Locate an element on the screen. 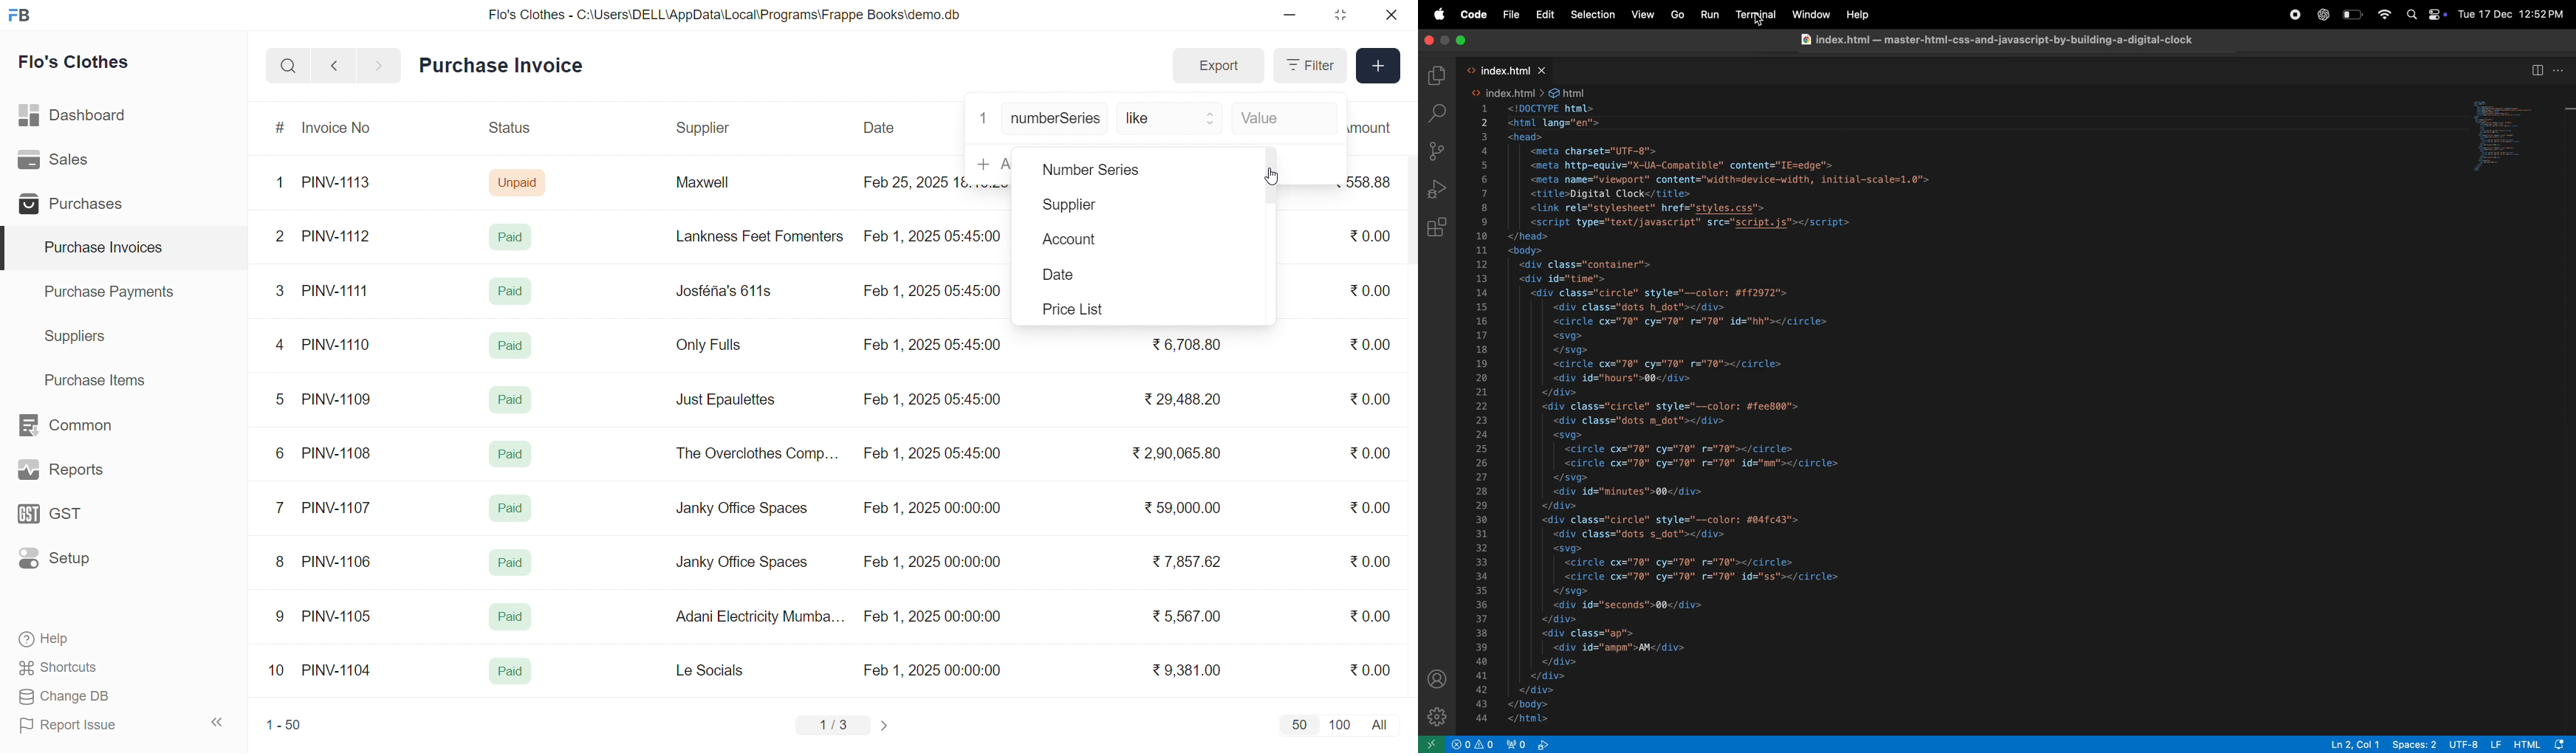 The height and width of the screenshot is (756, 2576). 4 is located at coordinates (283, 345).